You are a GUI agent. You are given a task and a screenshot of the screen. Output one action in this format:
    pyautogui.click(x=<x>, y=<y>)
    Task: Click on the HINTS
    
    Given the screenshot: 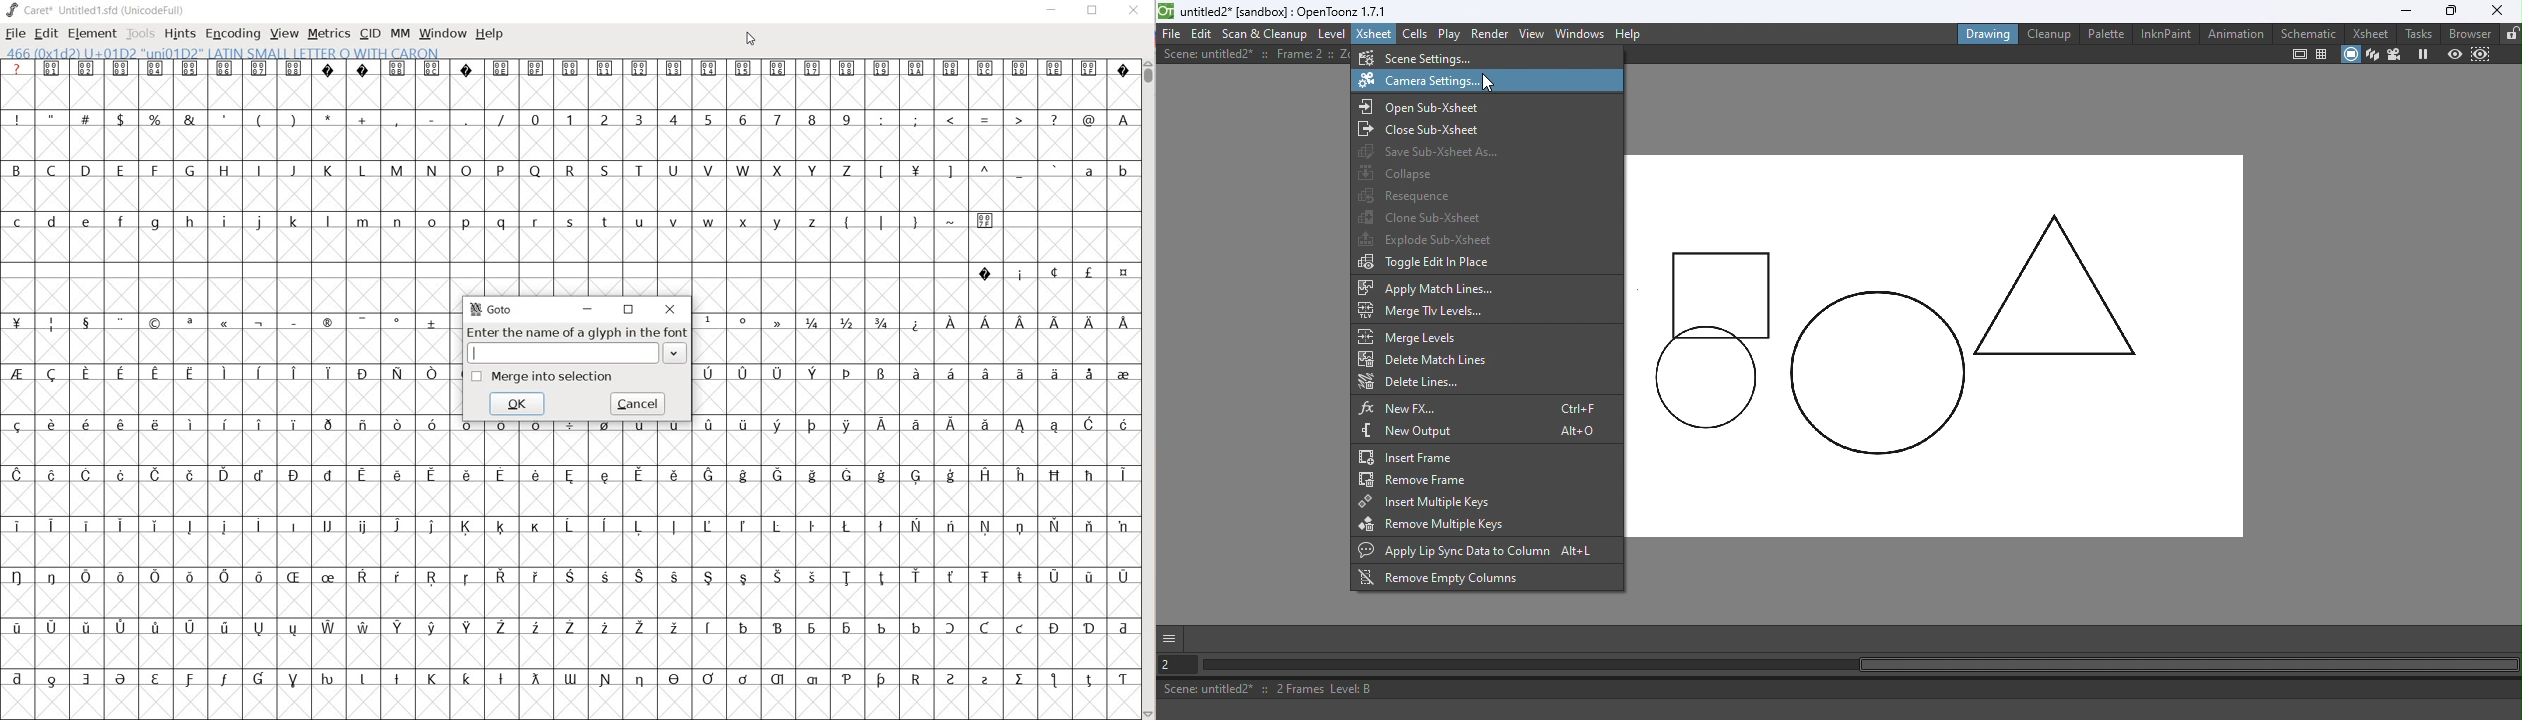 What is the action you would take?
    pyautogui.click(x=180, y=33)
    